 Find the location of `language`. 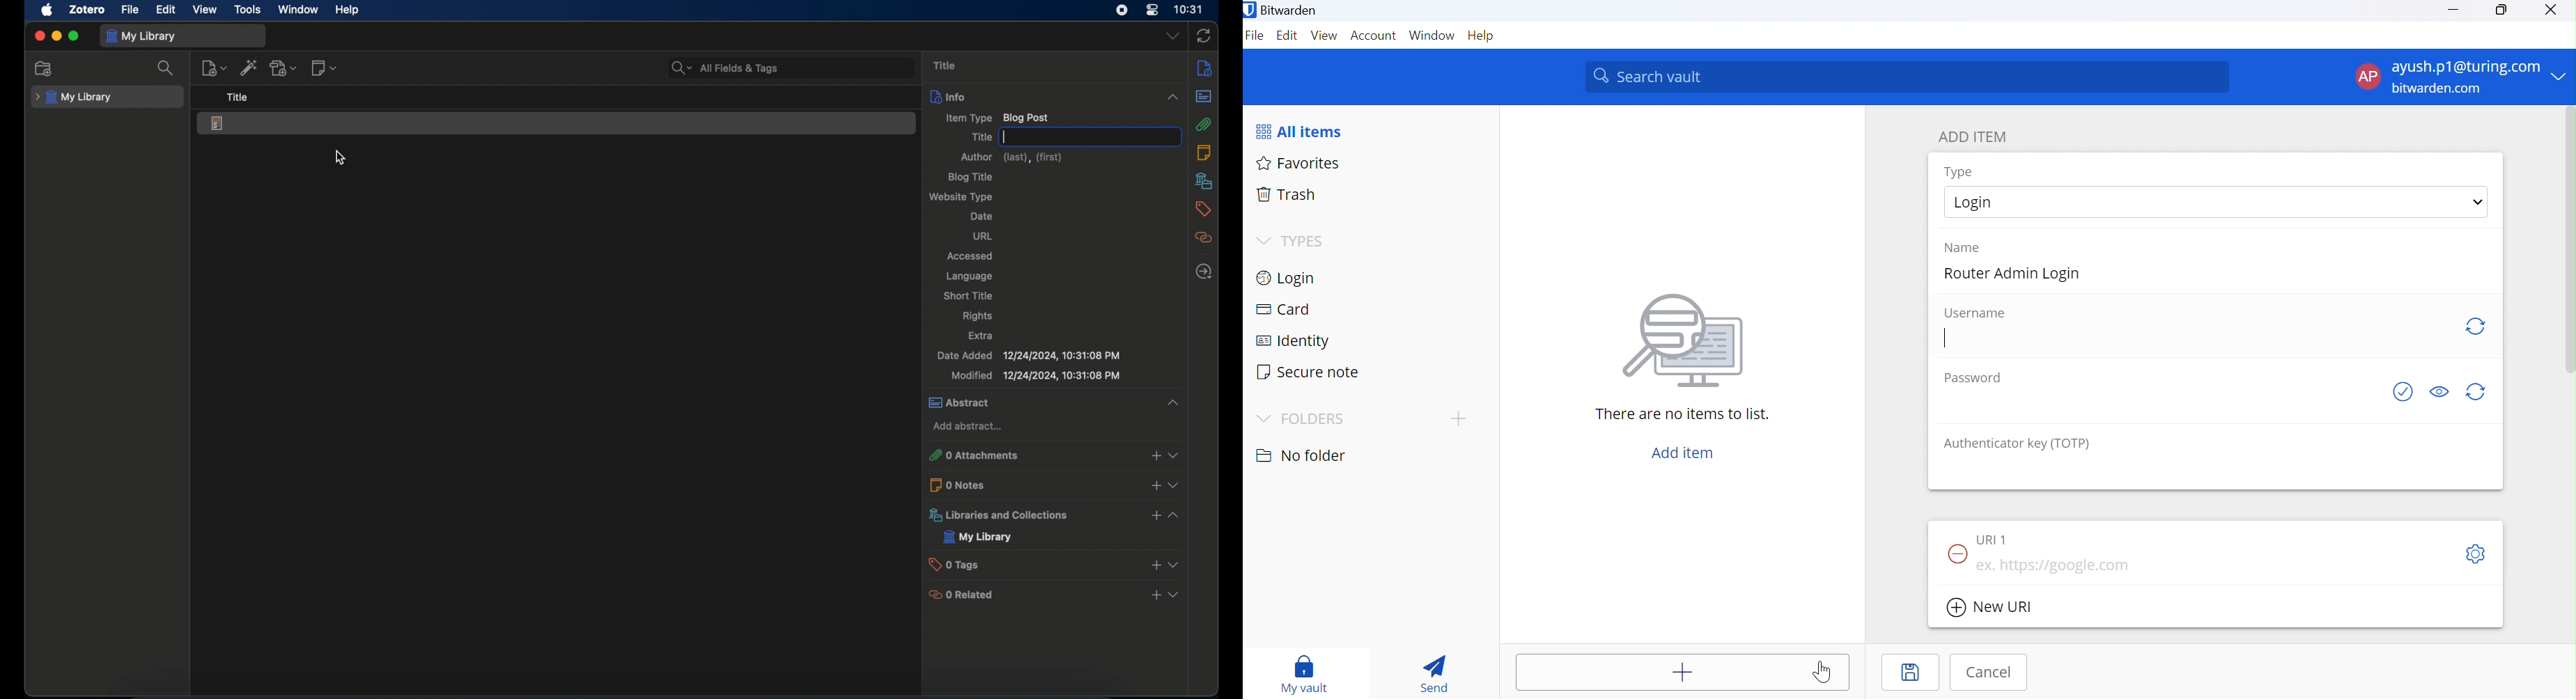

language is located at coordinates (971, 277).